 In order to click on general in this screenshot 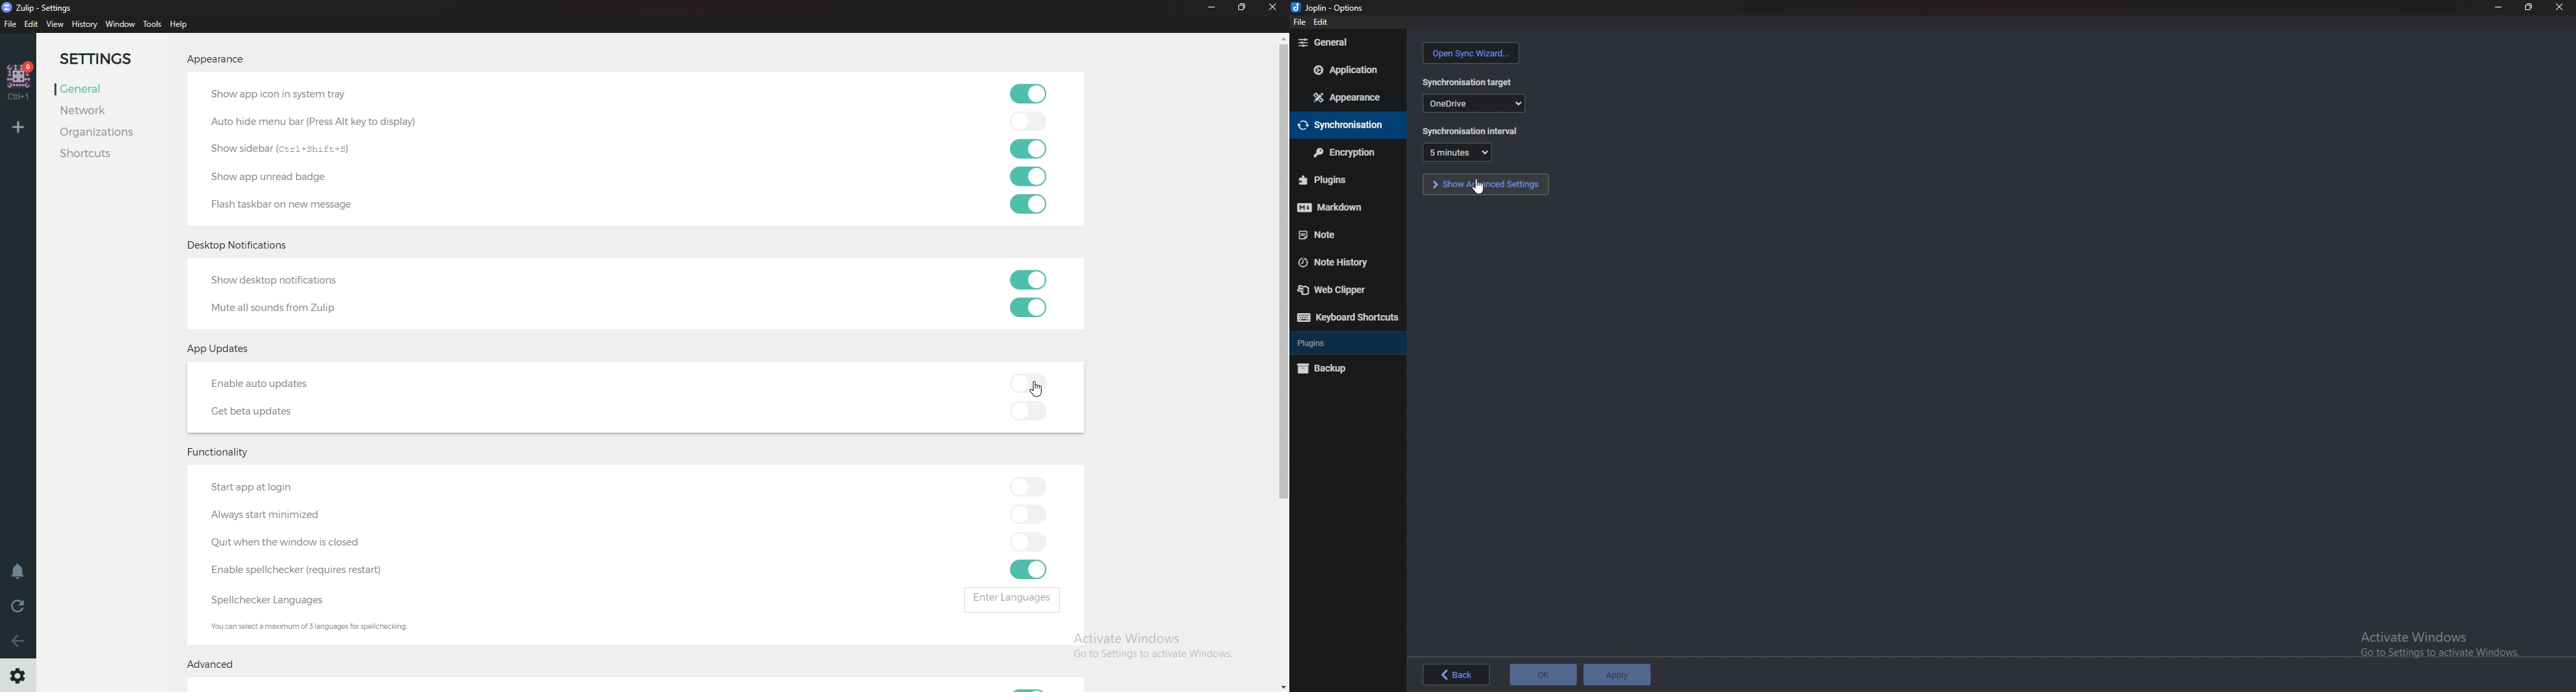, I will do `click(1347, 43)`.